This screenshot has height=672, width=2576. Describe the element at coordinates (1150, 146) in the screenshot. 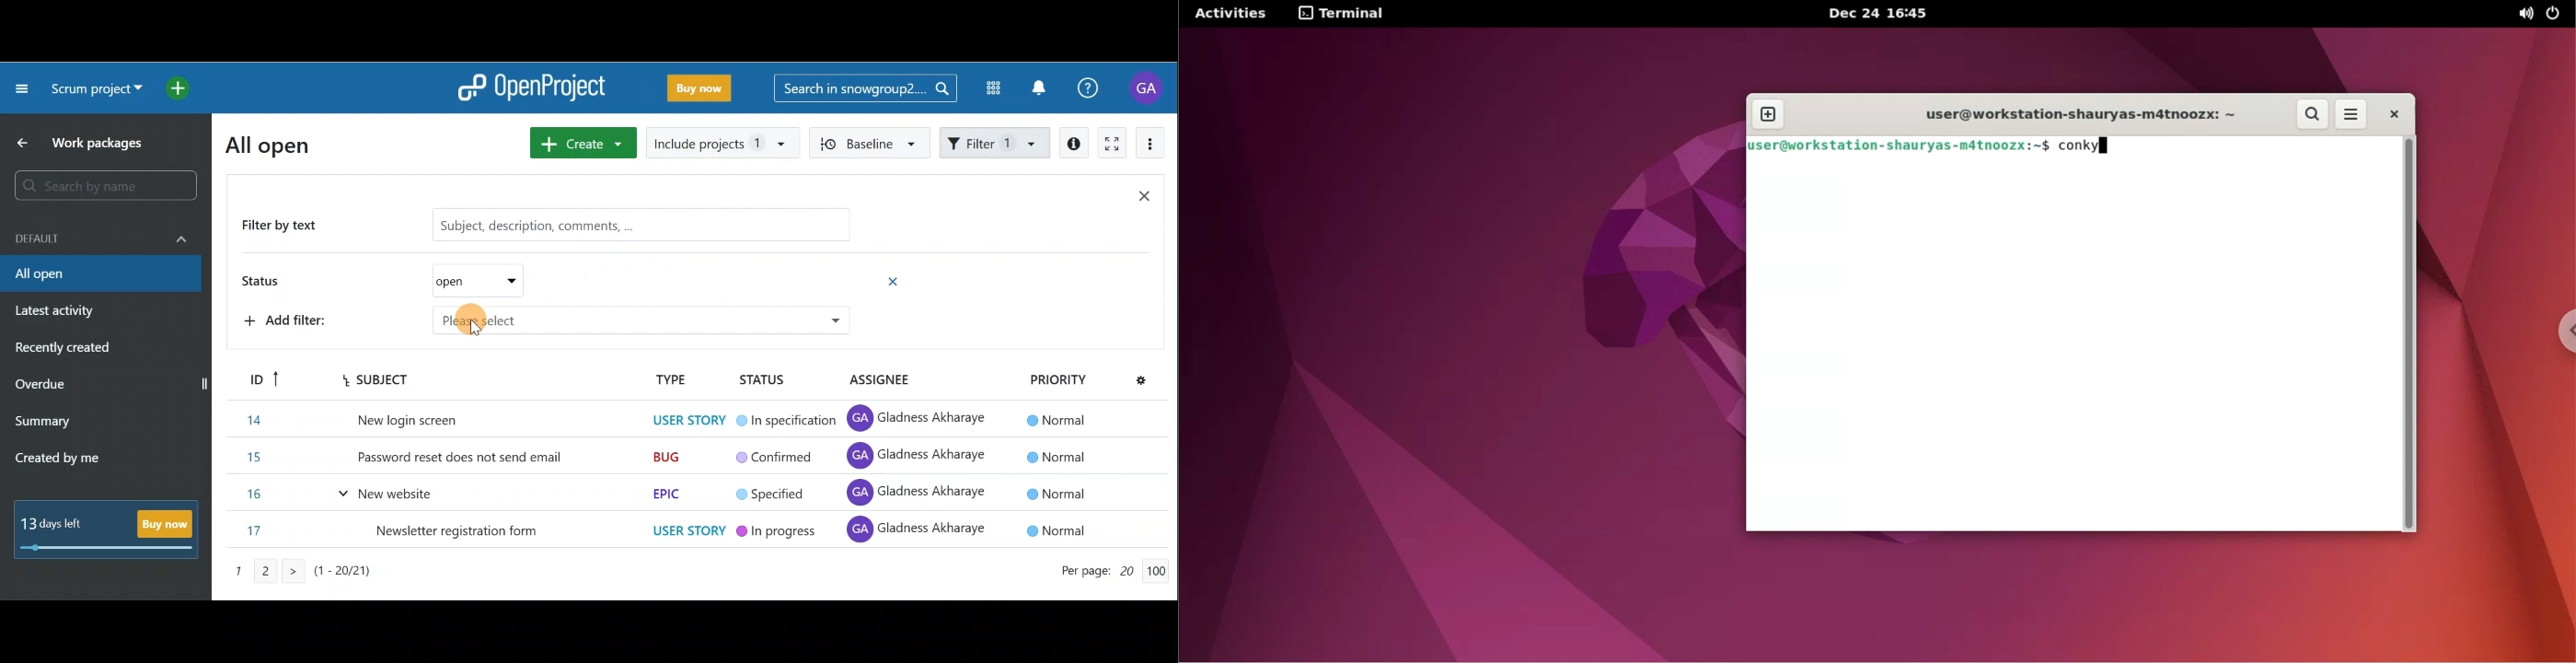

I see `More actions` at that location.